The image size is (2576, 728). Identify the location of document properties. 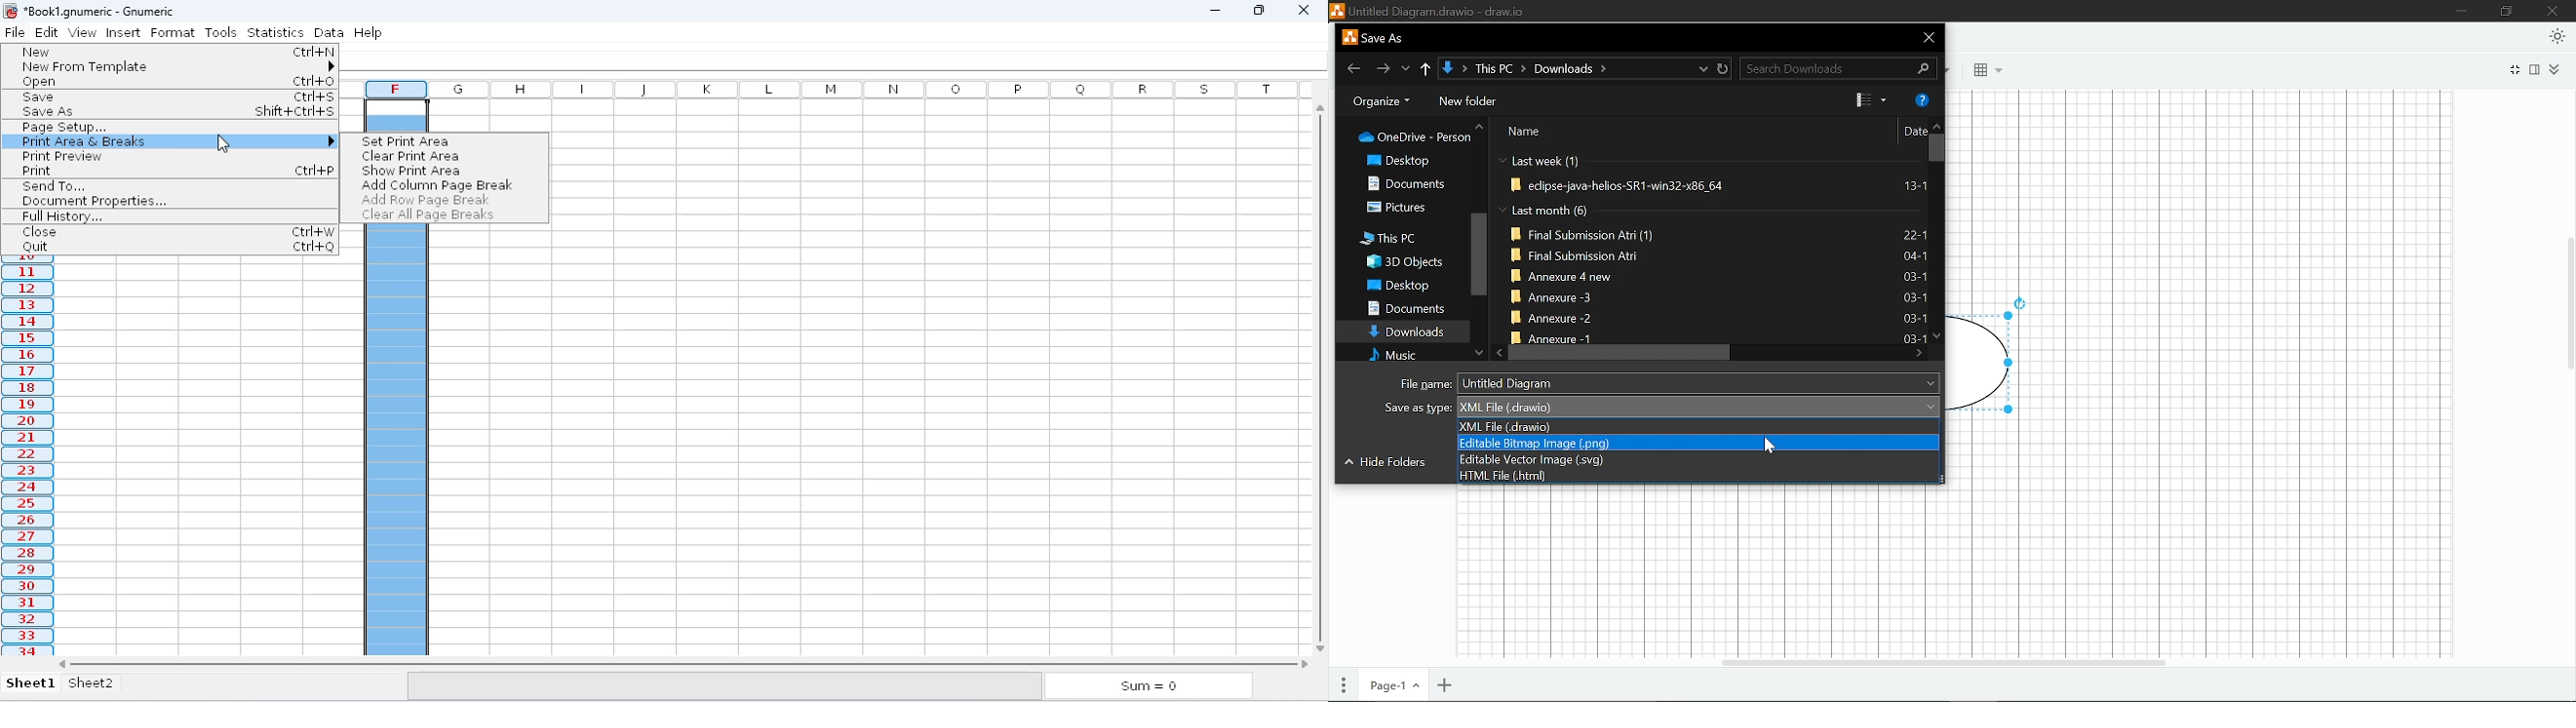
(93, 201).